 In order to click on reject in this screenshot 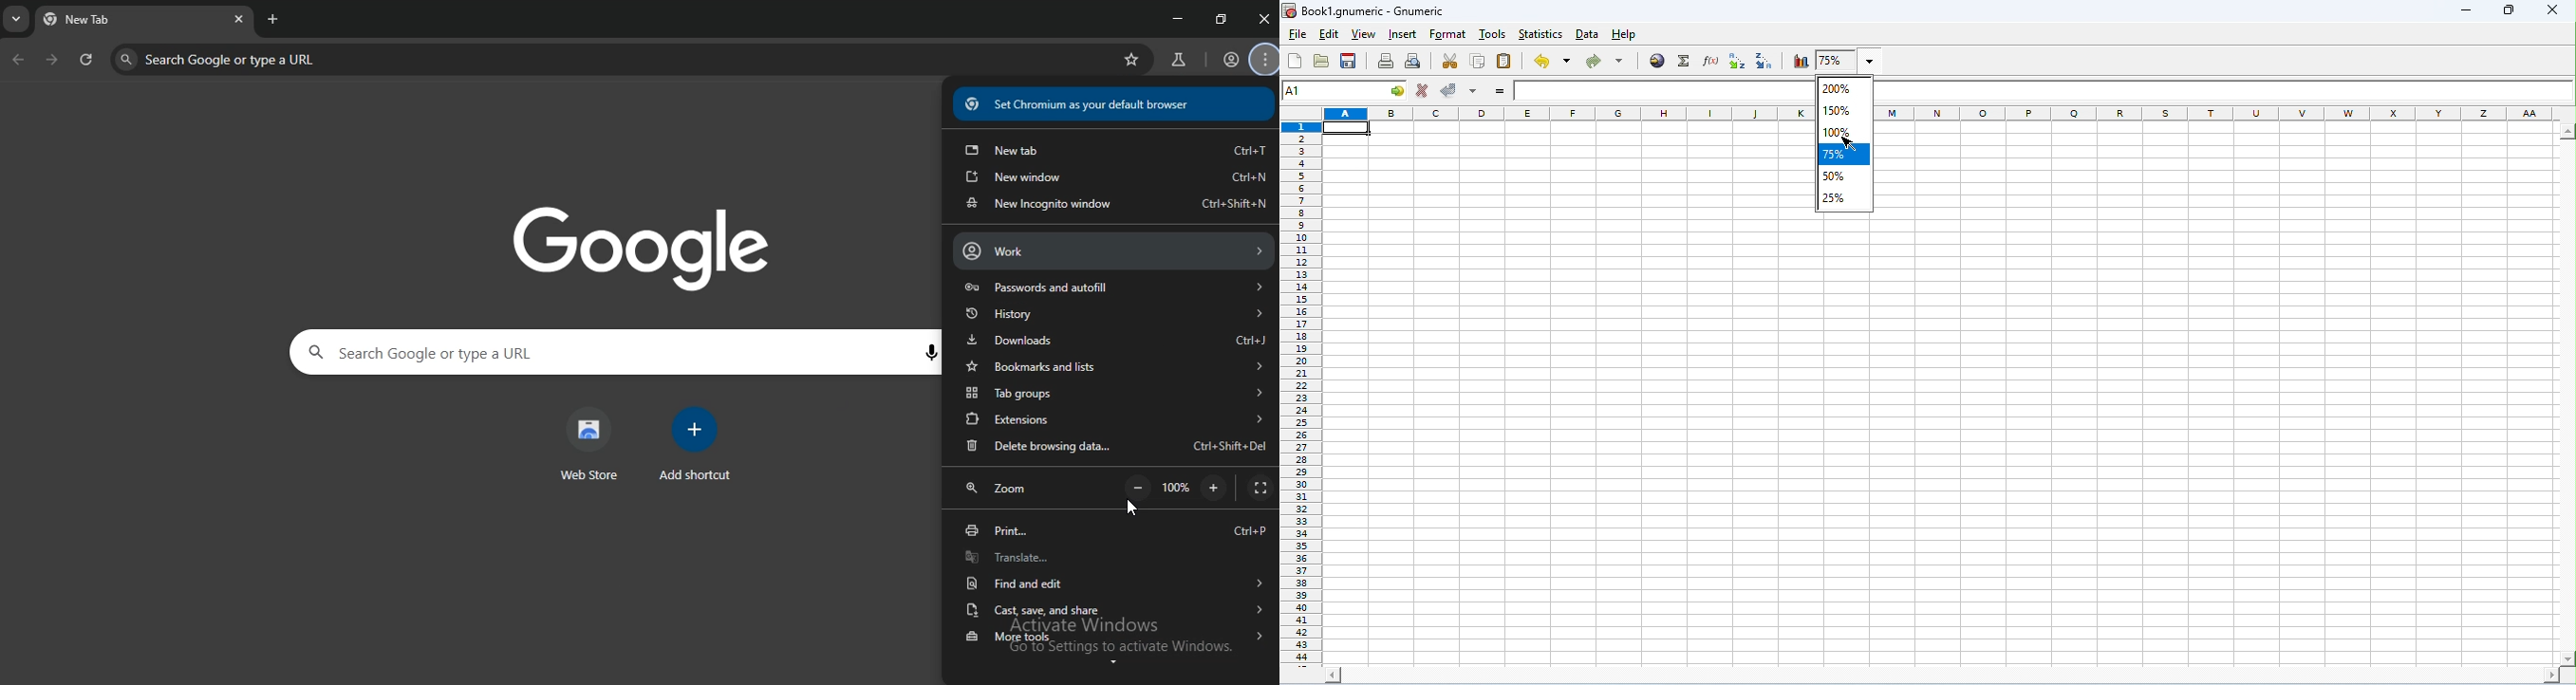, I will do `click(1422, 90)`.